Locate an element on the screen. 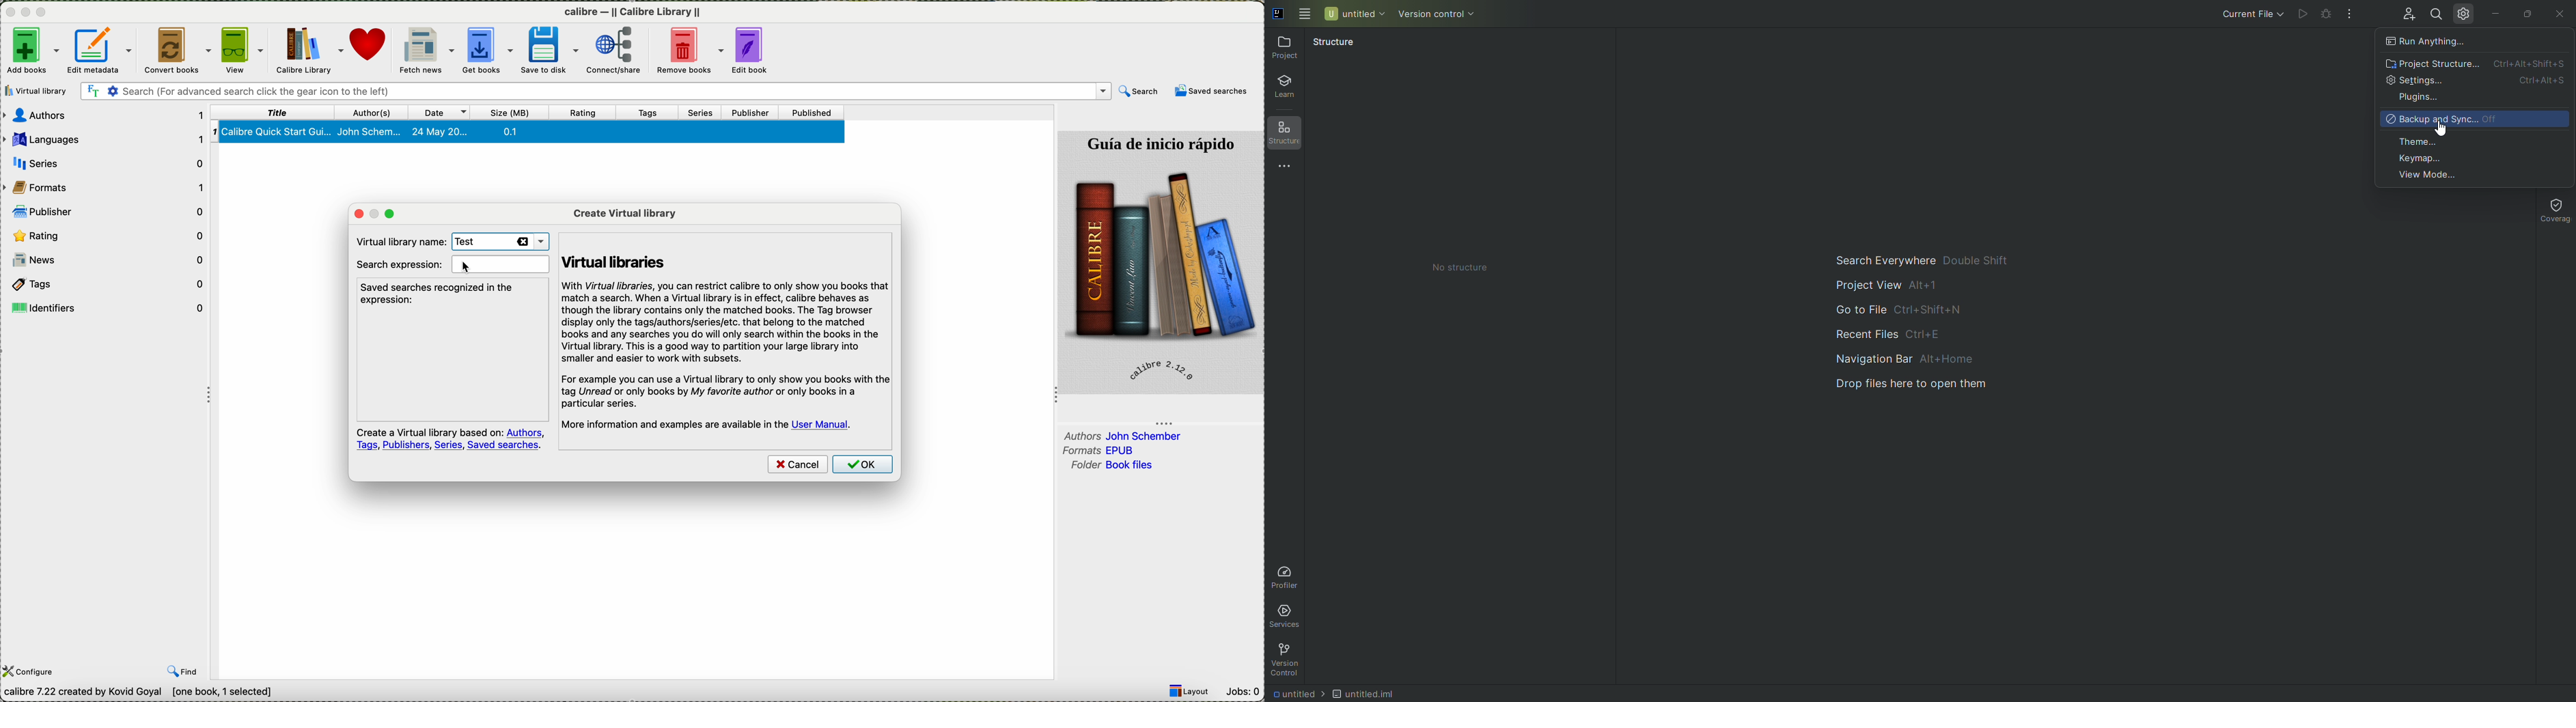 This screenshot has width=2576, height=728. maximize program is located at coordinates (43, 12).